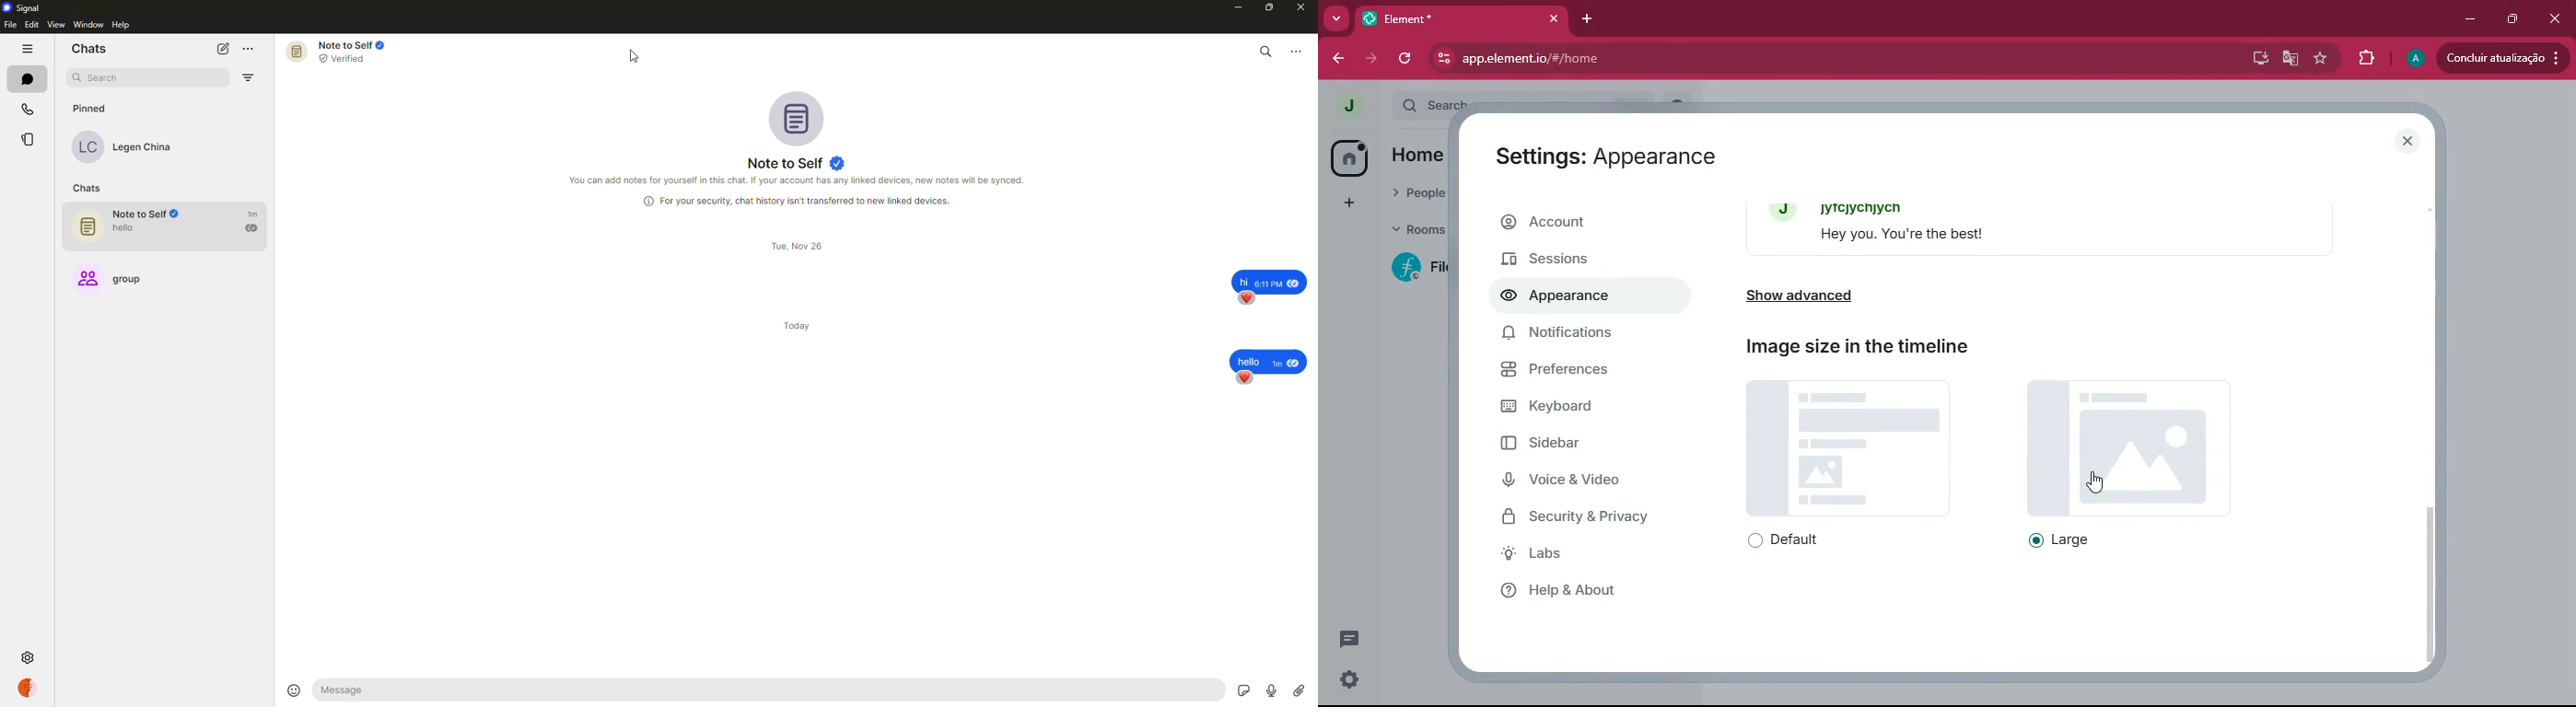 Image resolution: width=2576 pixels, height=728 pixels. I want to click on security & privacy , so click(1590, 516).